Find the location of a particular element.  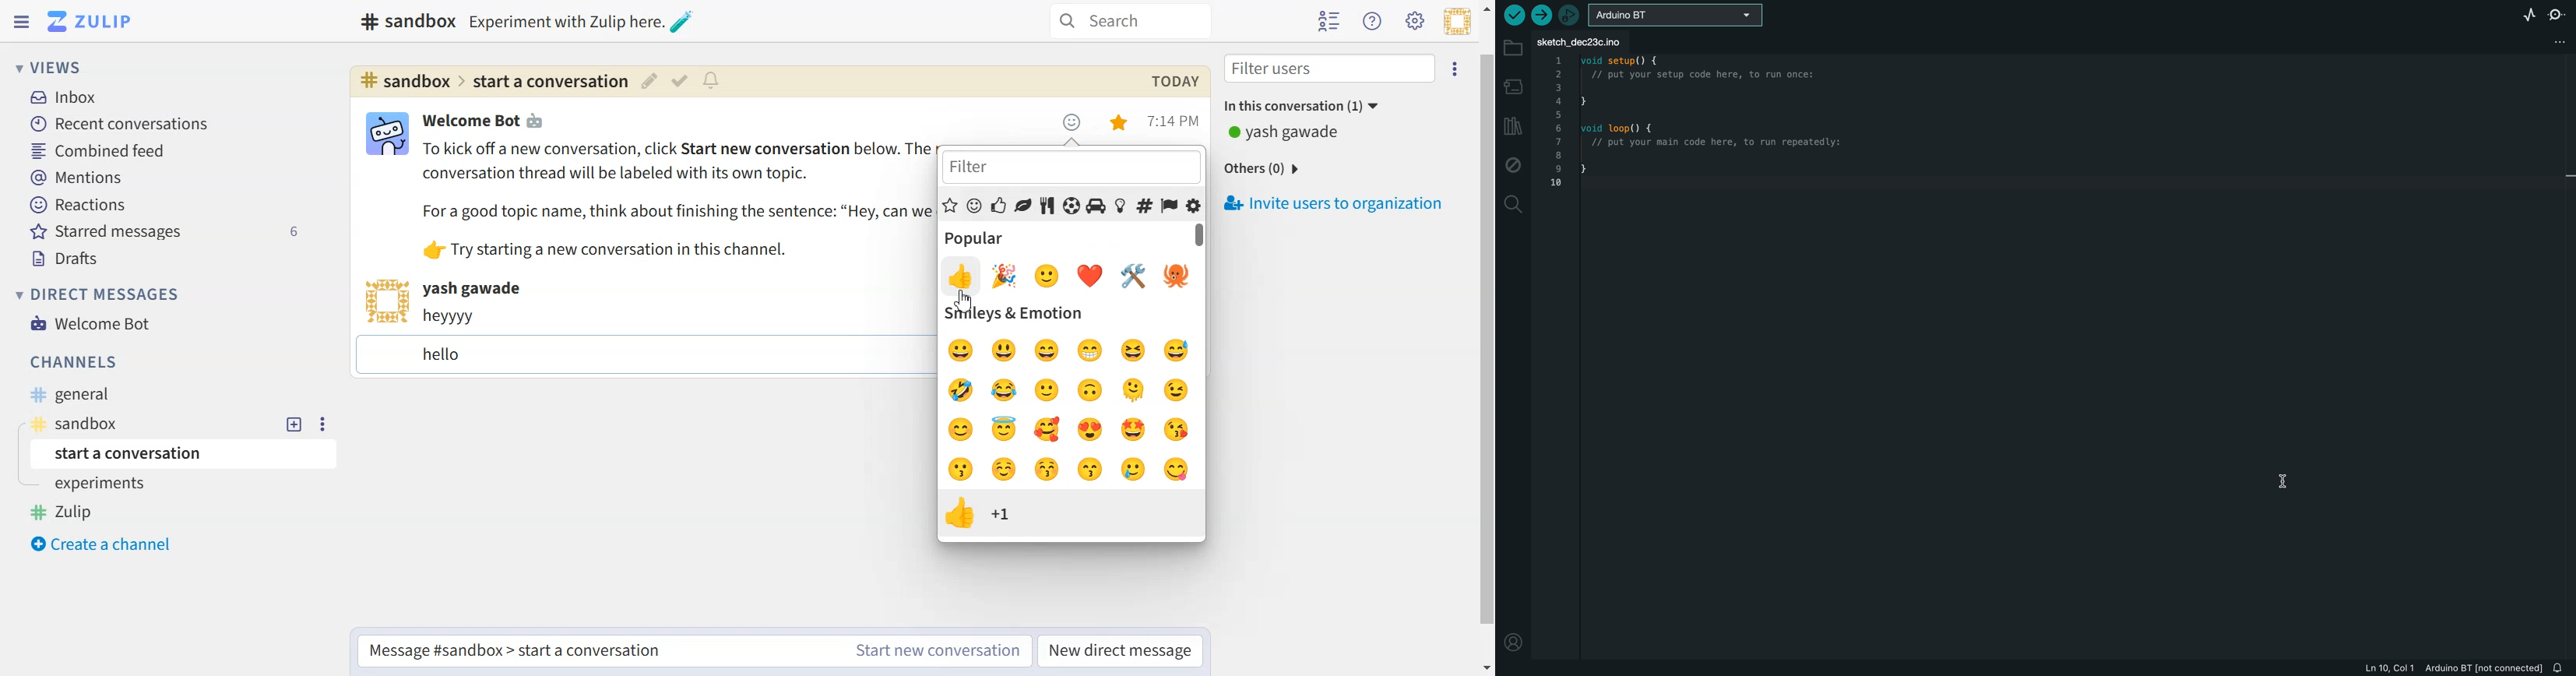

joy is located at coordinates (1008, 389).